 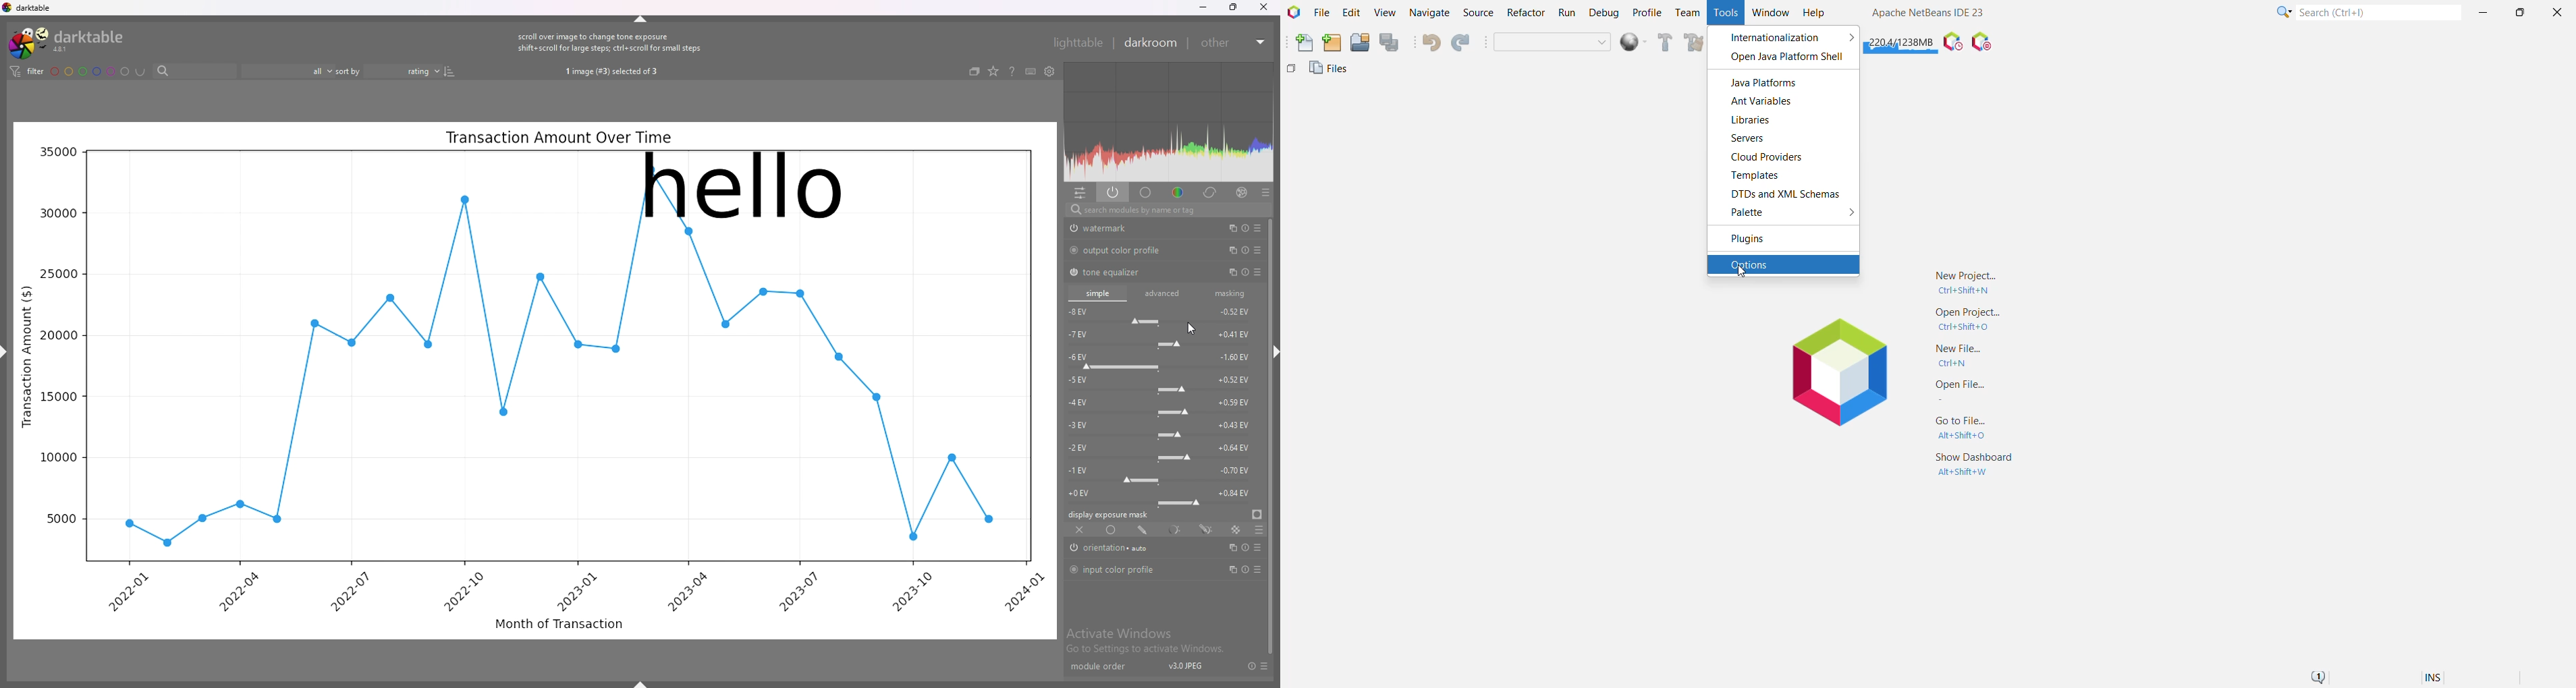 I want to click on File, so click(x=1321, y=13).